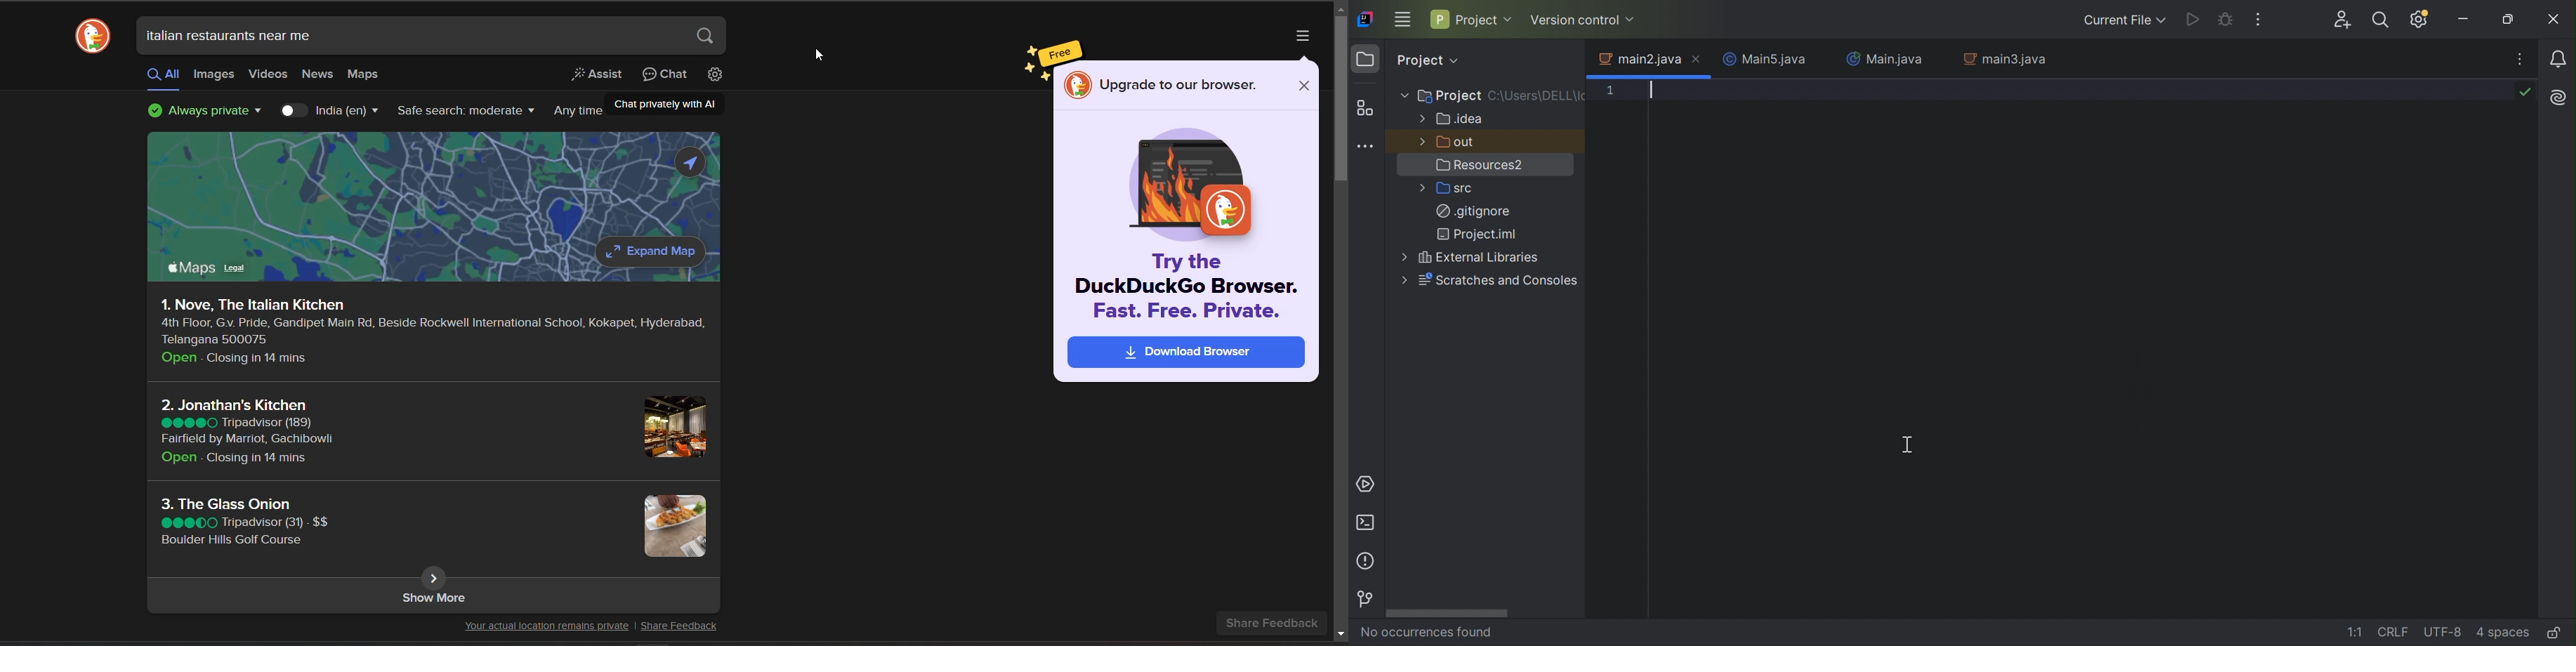  Describe the element at coordinates (597, 74) in the screenshot. I see `generate a short answer from the web` at that location.